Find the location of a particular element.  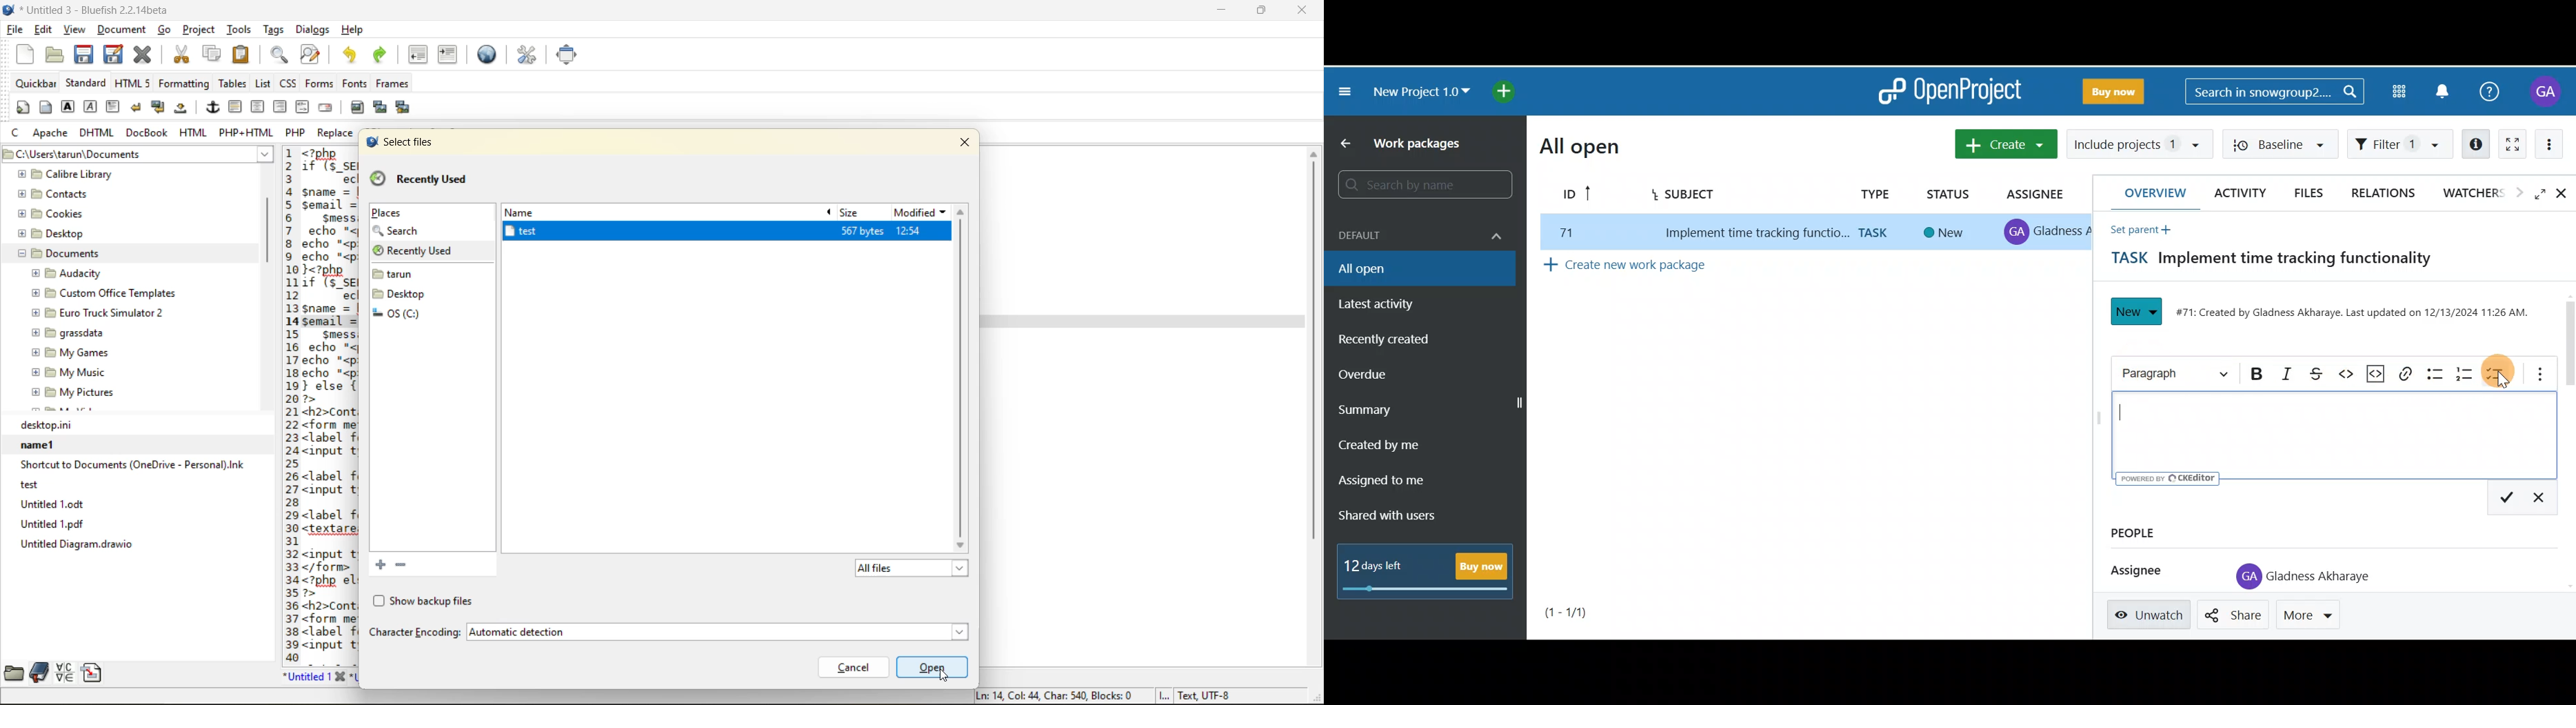

email is located at coordinates (328, 107).